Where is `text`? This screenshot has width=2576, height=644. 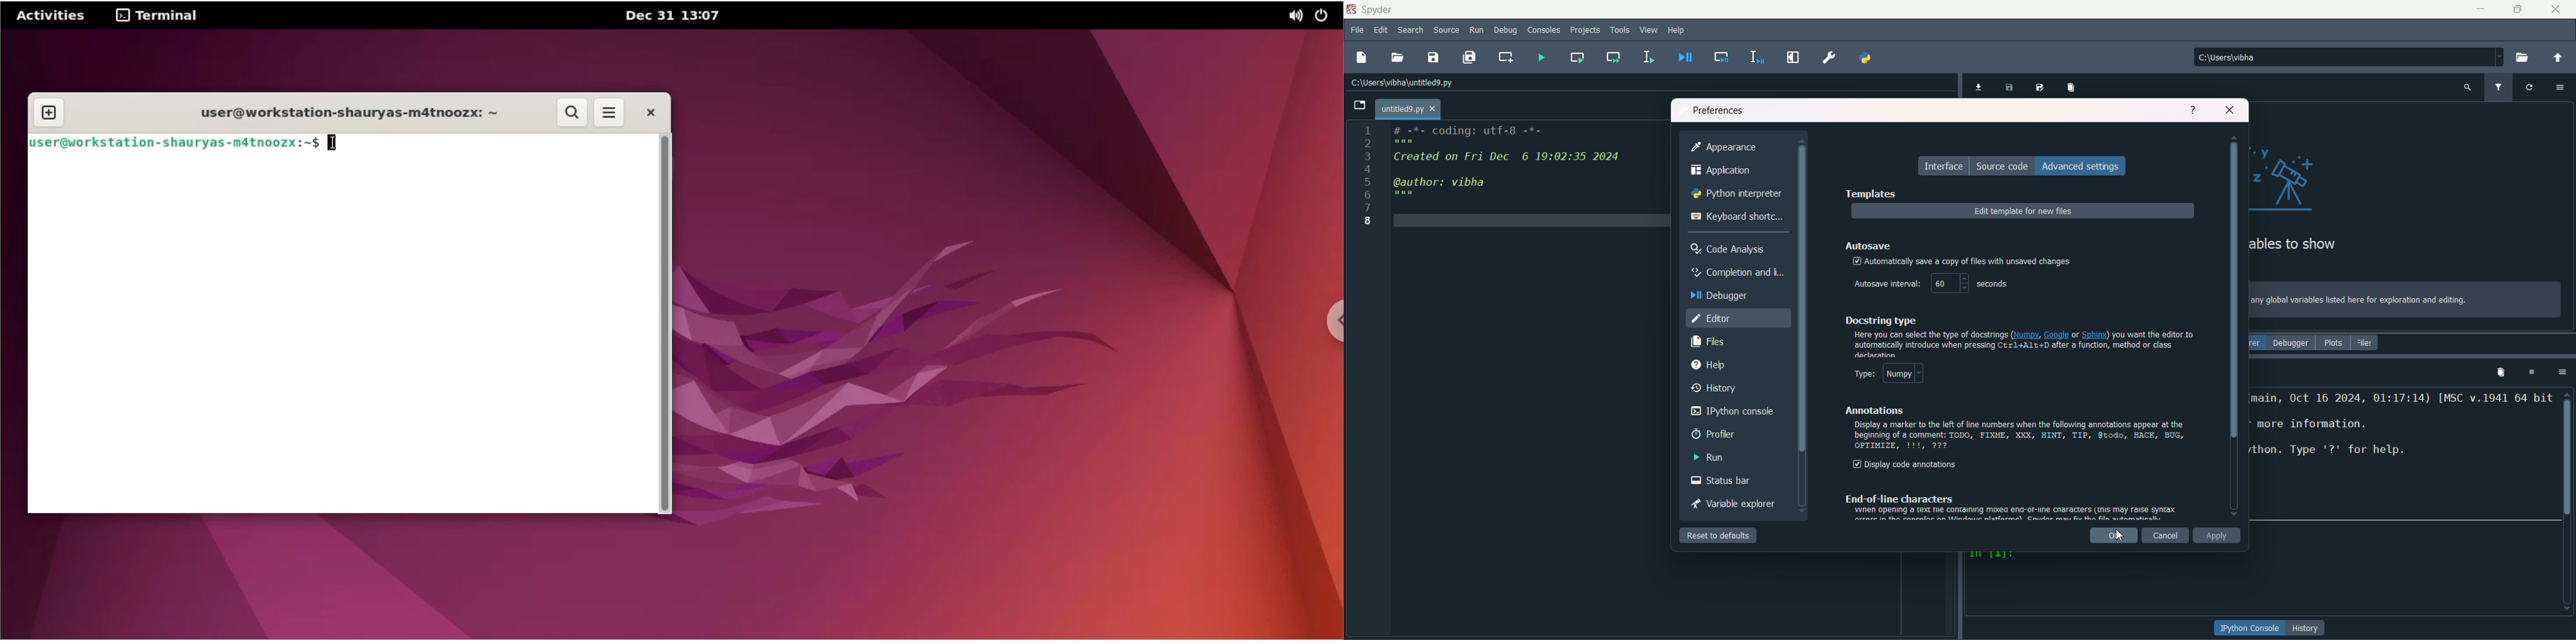
text is located at coordinates (2021, 437).